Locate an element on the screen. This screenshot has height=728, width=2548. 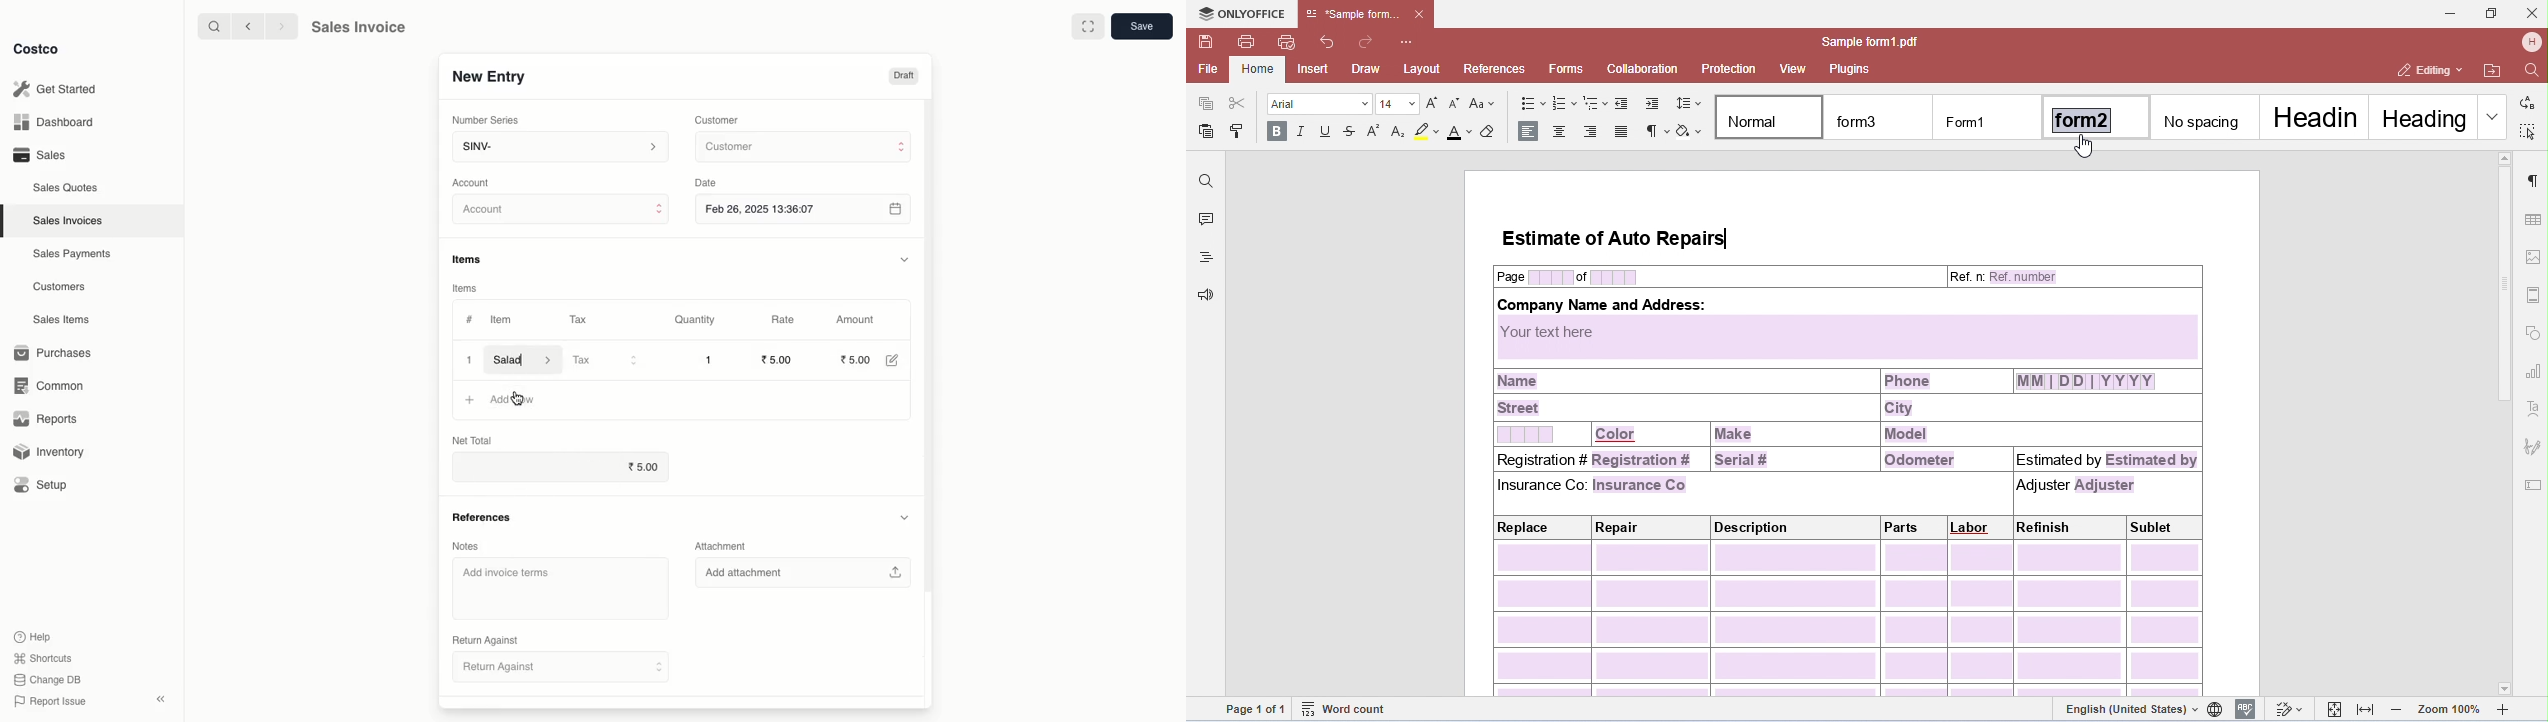
5.00 is located at coordinates (856, 359).